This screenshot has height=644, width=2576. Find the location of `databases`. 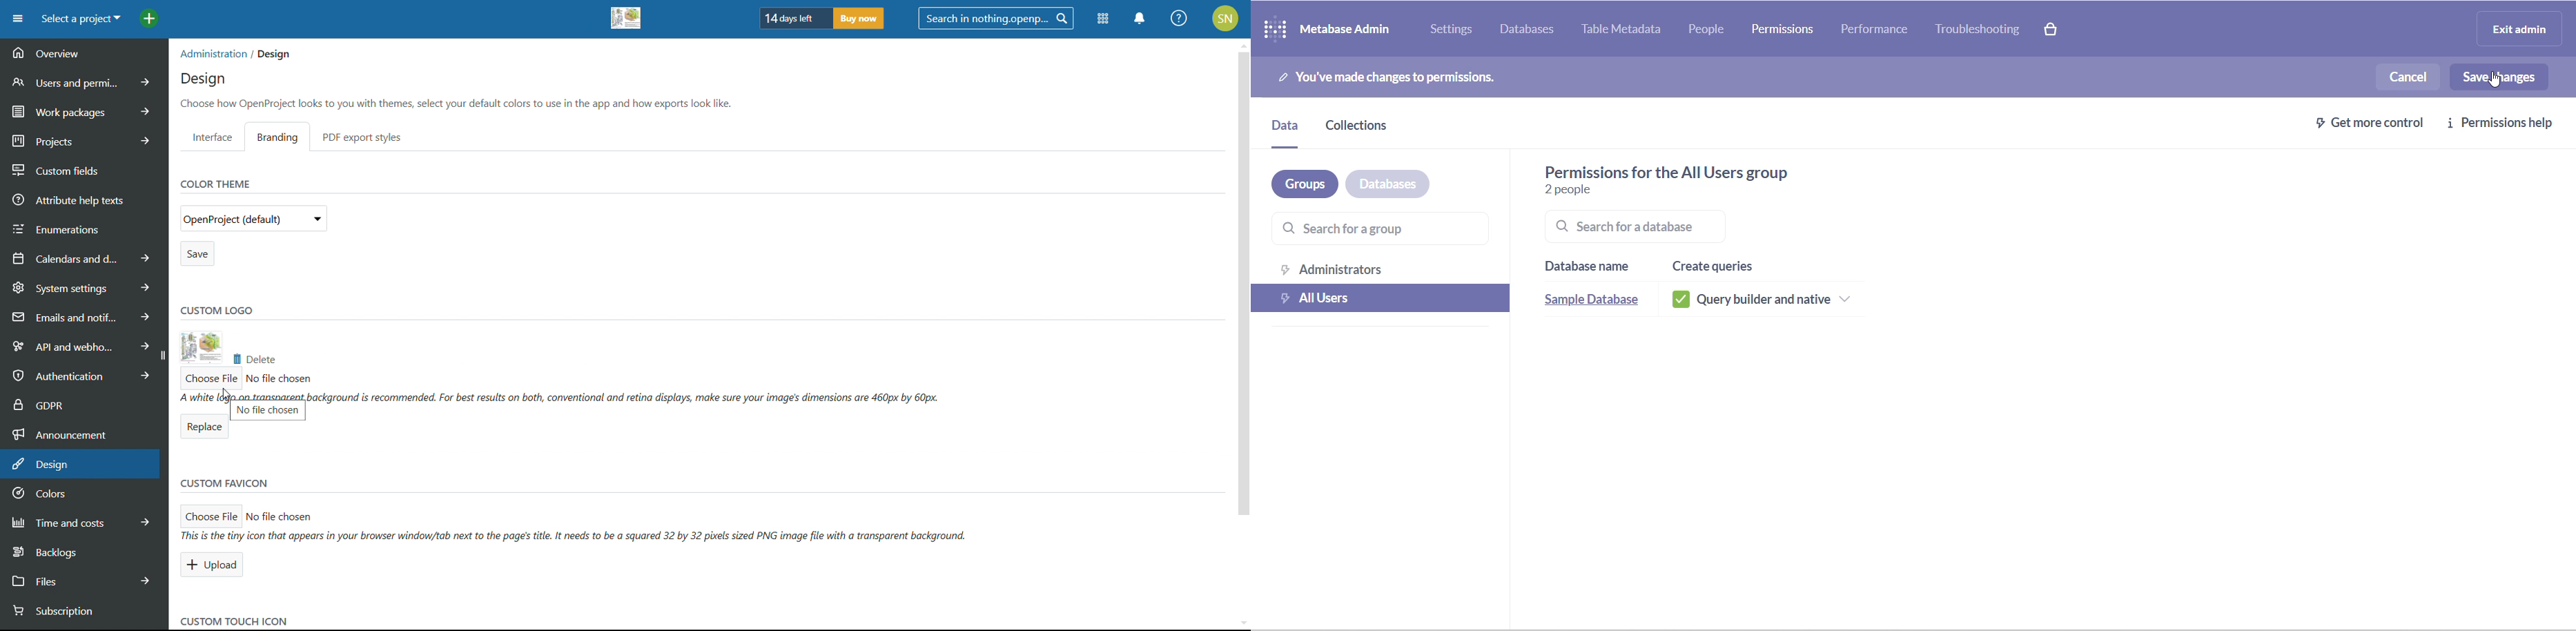

databases is located at coordinates (1389, 183).